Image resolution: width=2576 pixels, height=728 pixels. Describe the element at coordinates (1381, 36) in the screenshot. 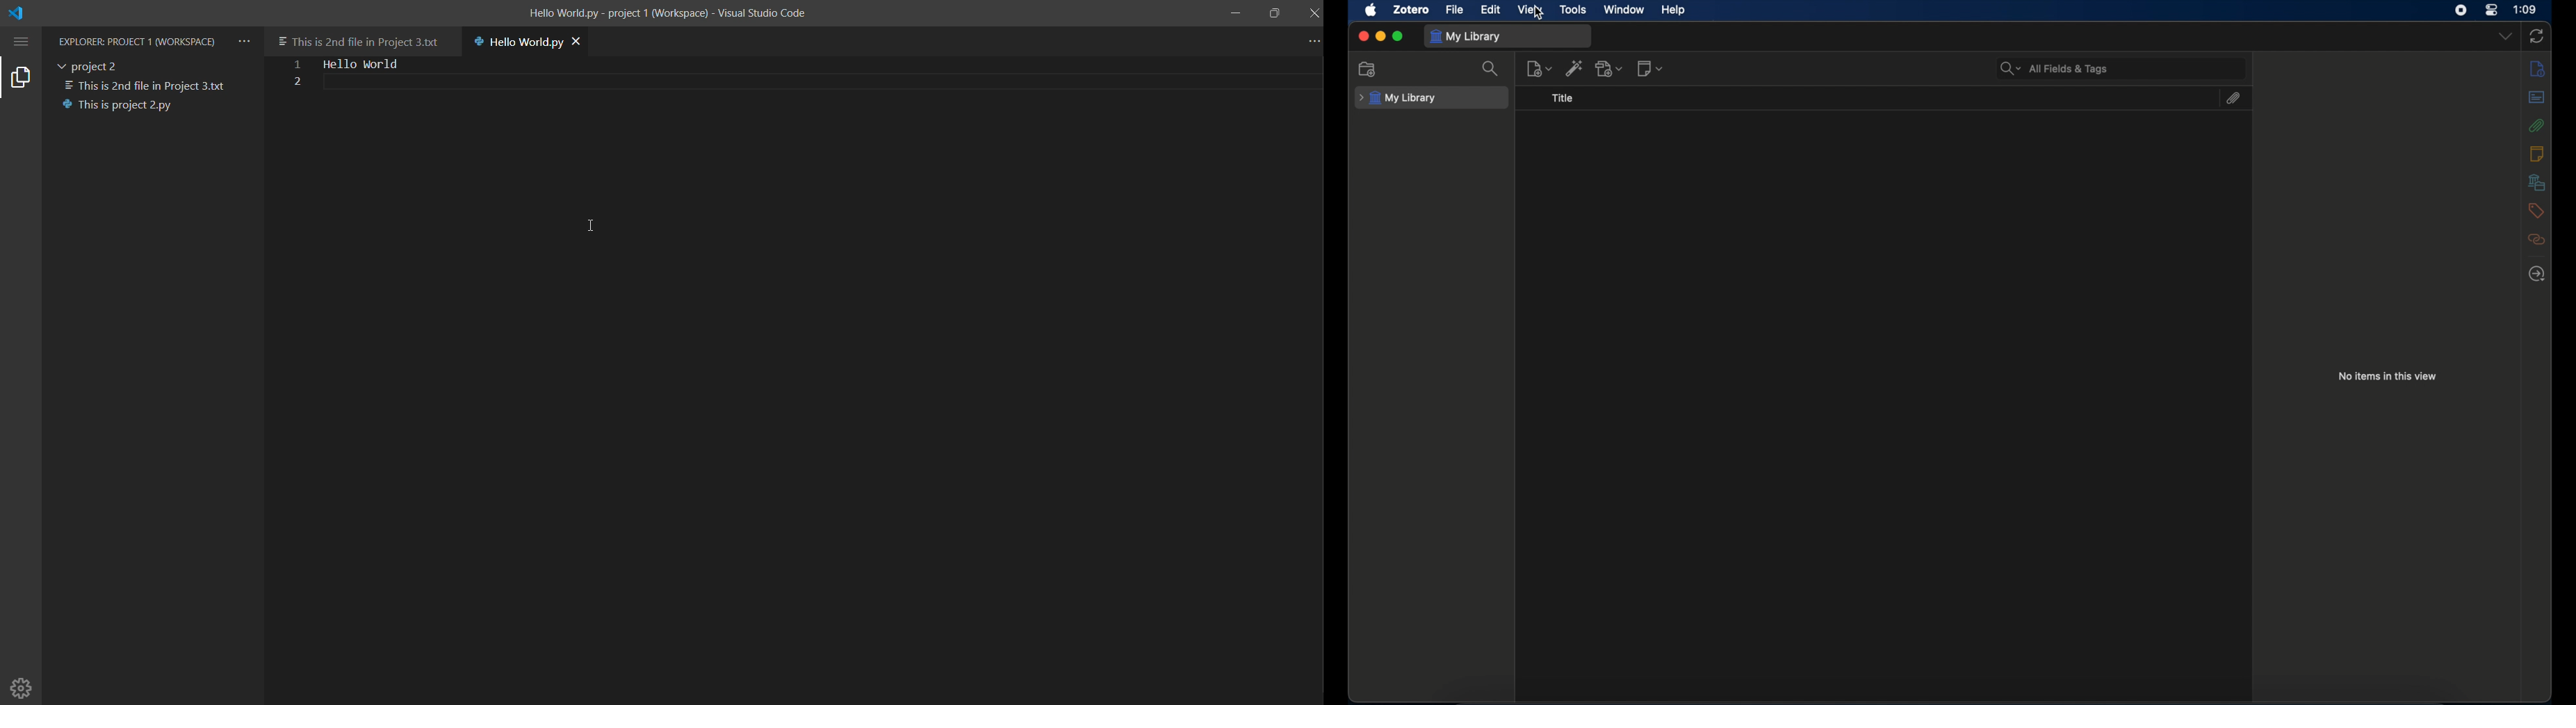

I see `minimize` at that location.